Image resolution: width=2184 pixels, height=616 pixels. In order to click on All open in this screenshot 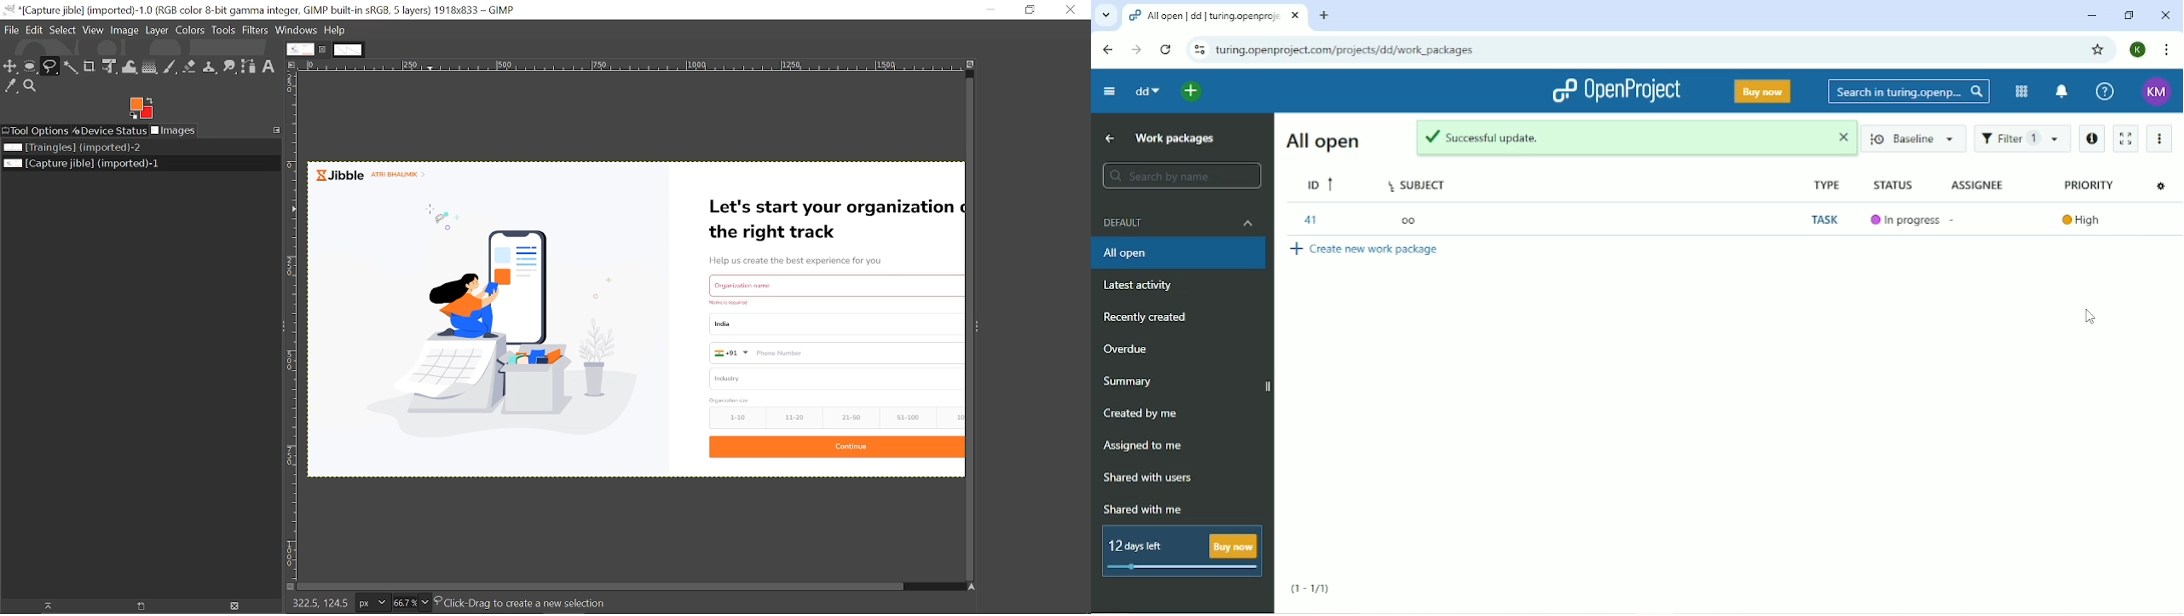, I will do `click(1180, 253)`.